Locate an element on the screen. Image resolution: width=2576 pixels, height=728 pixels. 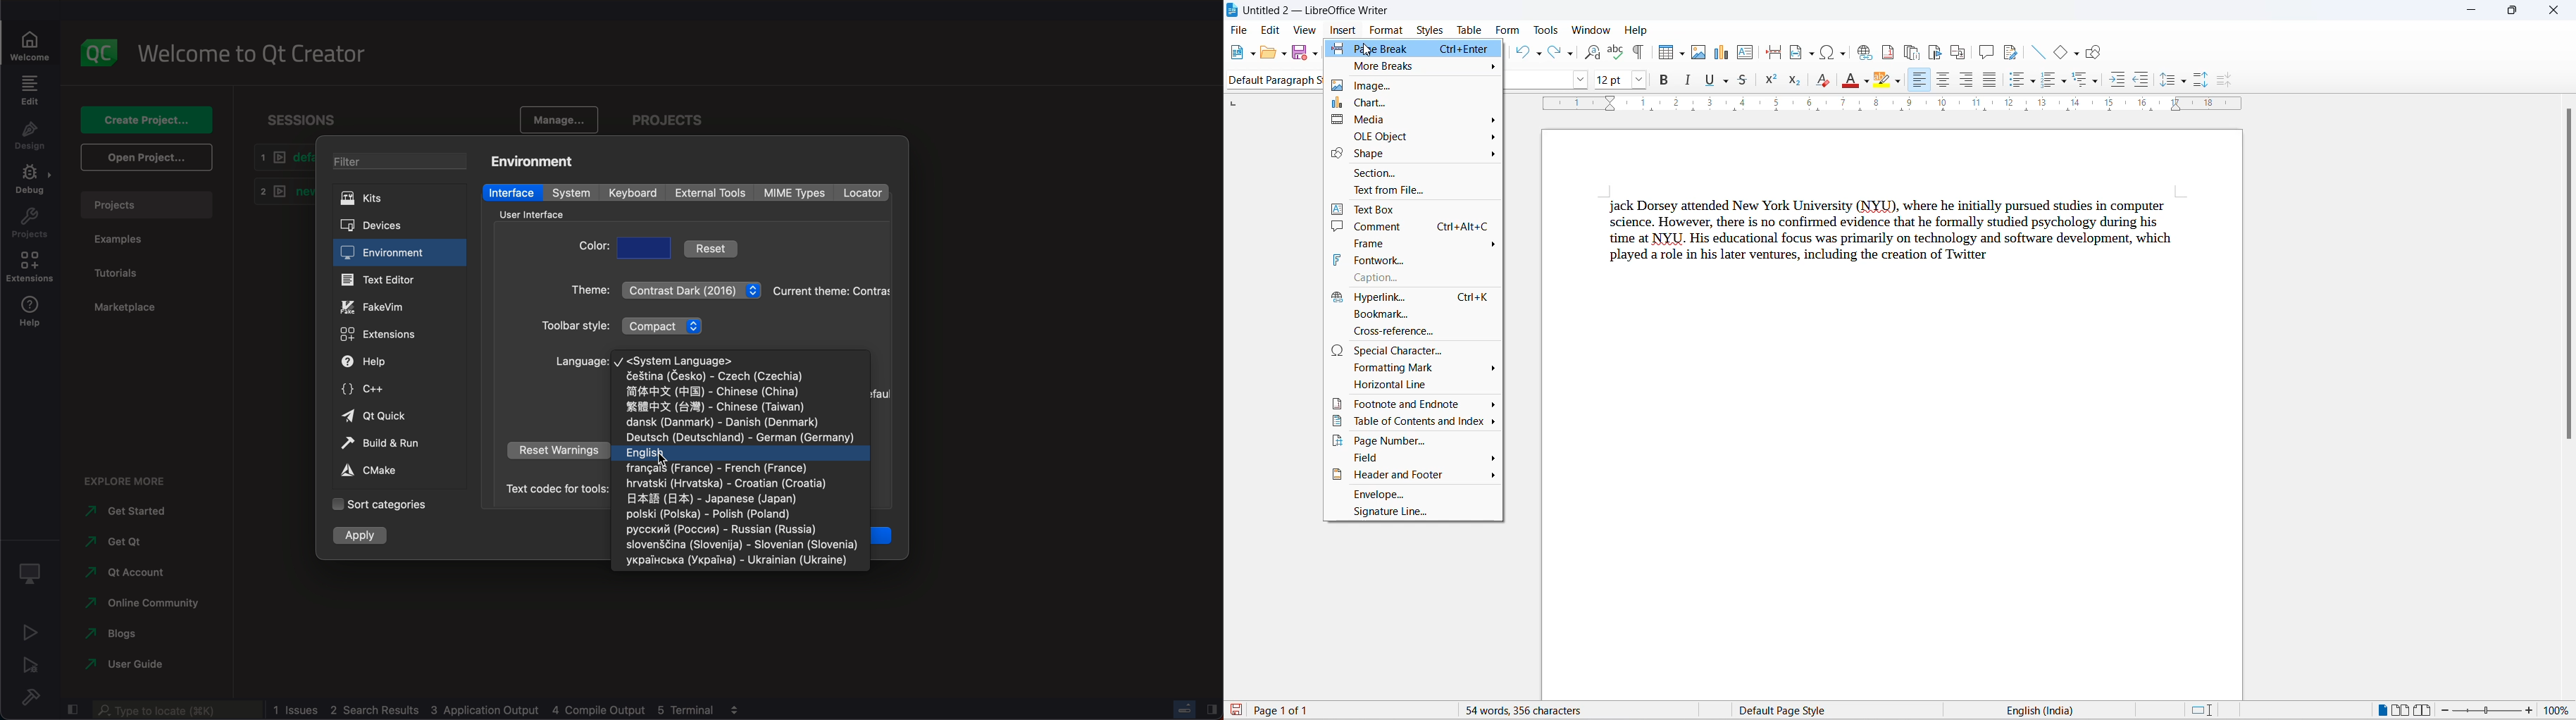
toggle unordered list options is located at coordinates (2034, 83).